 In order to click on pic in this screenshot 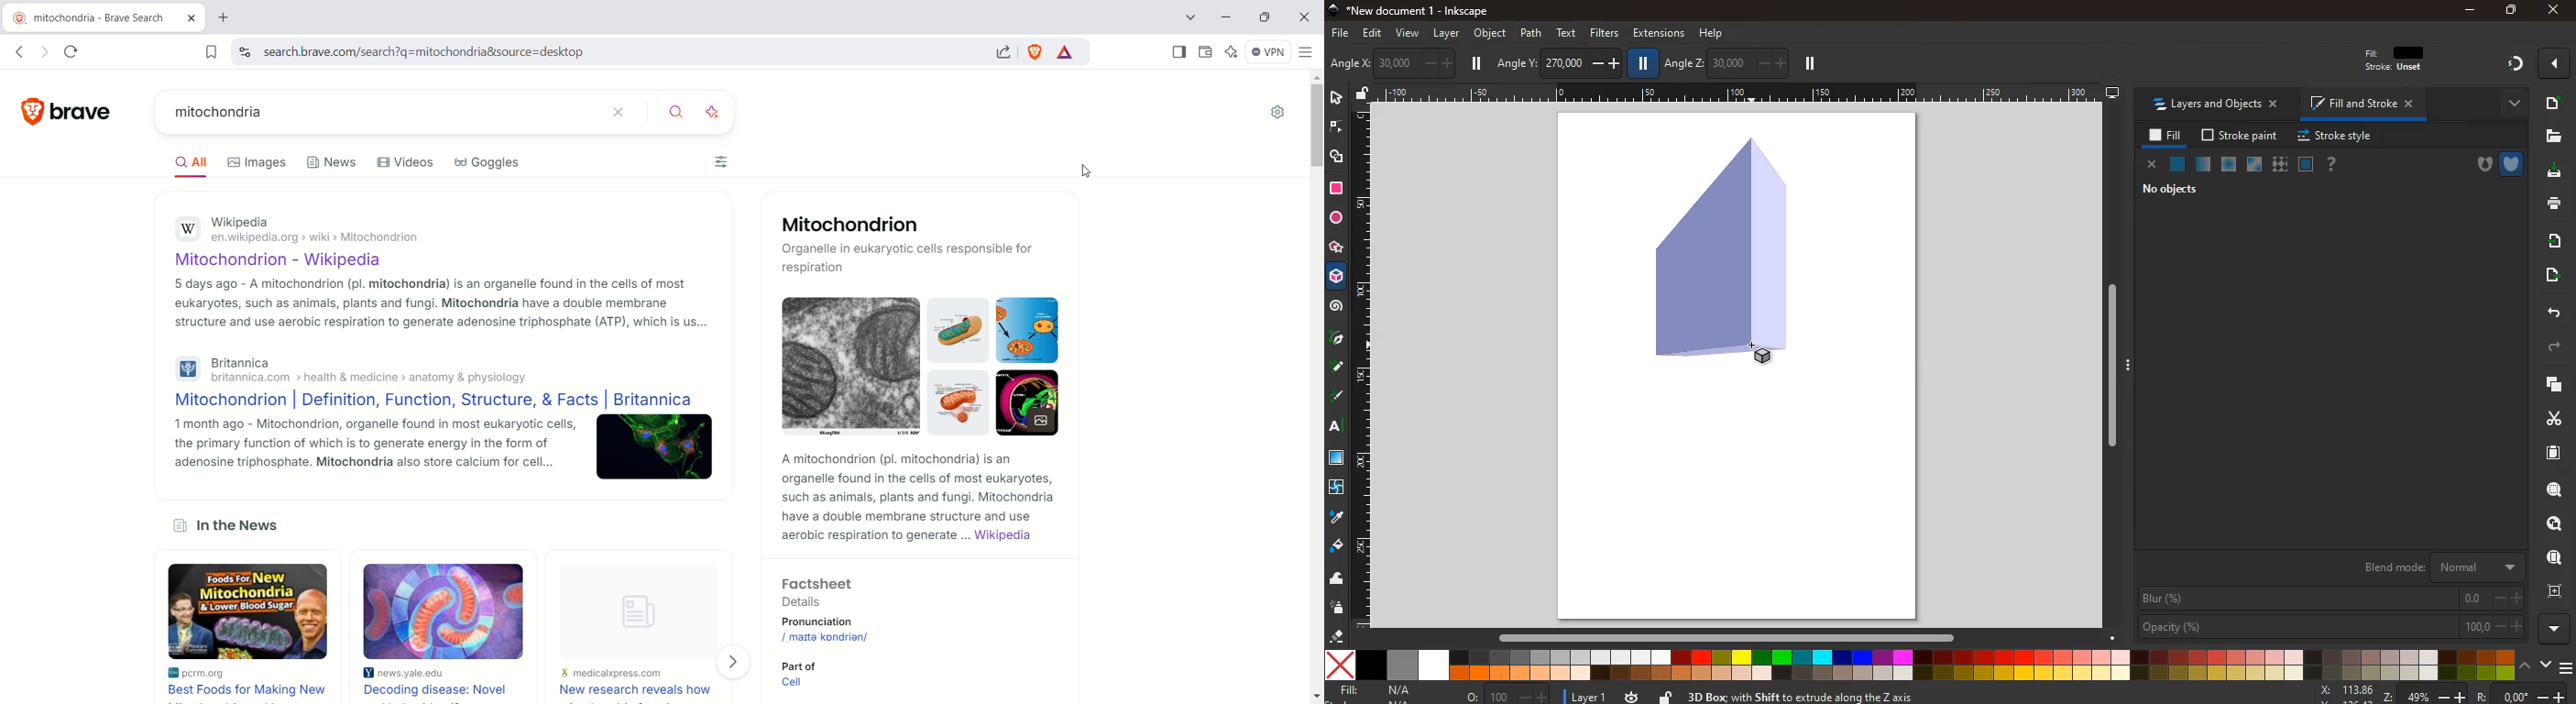, I will do `click(1336, 339)`.